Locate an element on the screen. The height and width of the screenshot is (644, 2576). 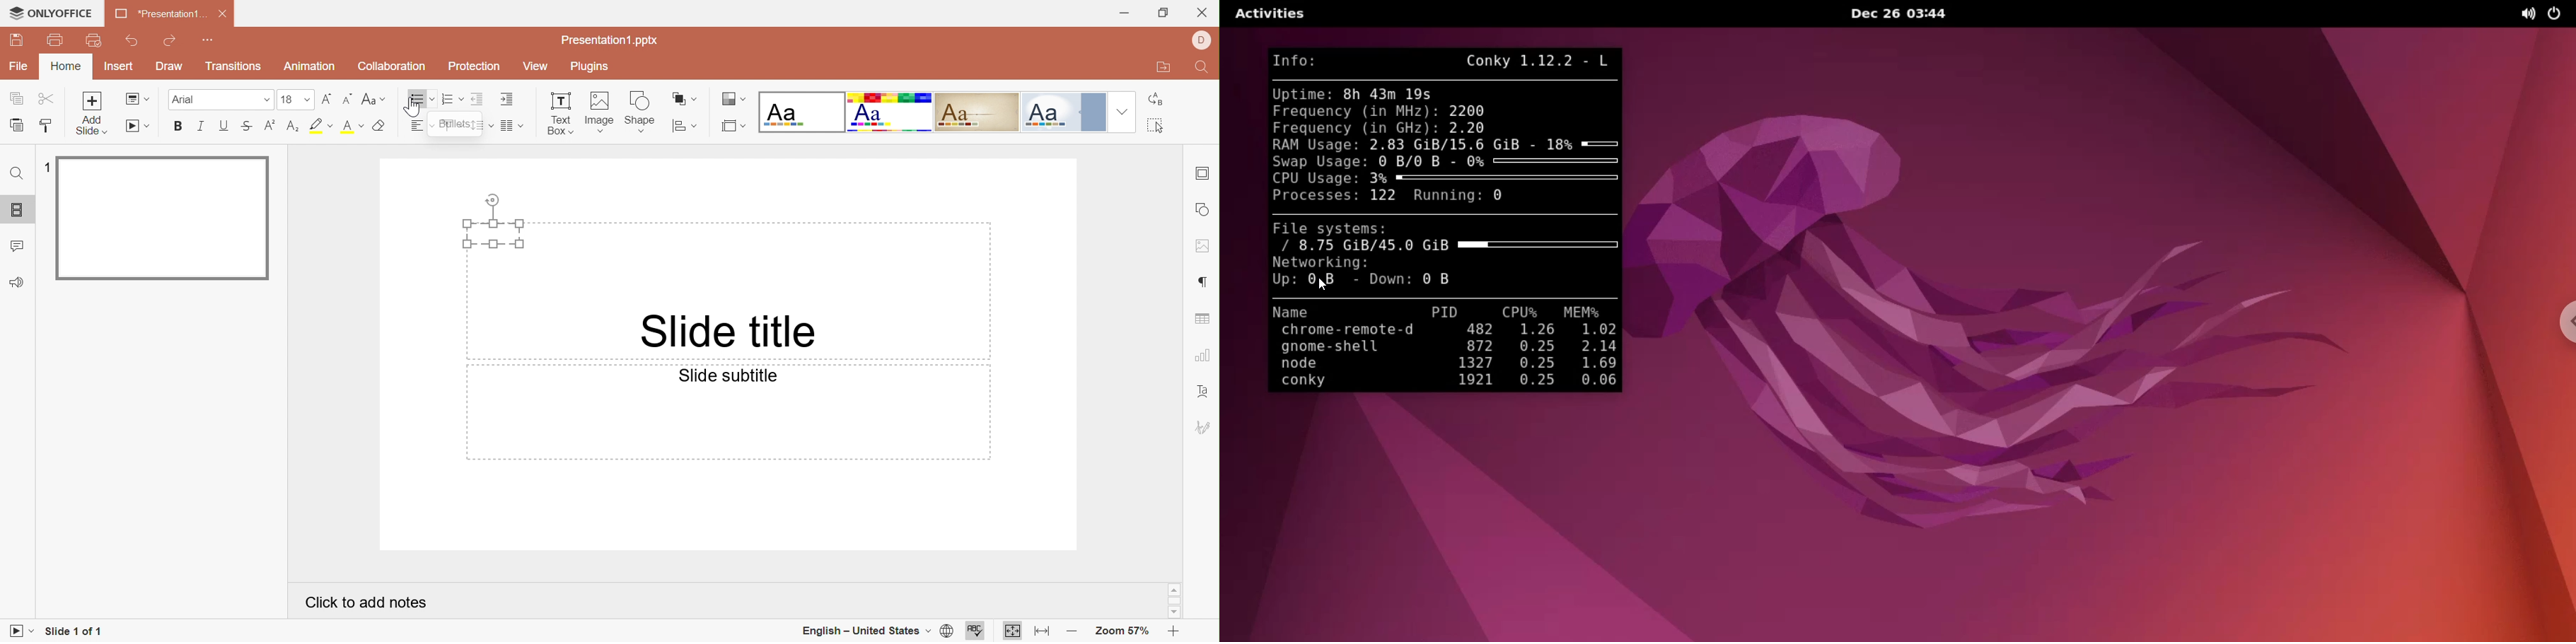
signature settings is located at coordinates (1205, 428).